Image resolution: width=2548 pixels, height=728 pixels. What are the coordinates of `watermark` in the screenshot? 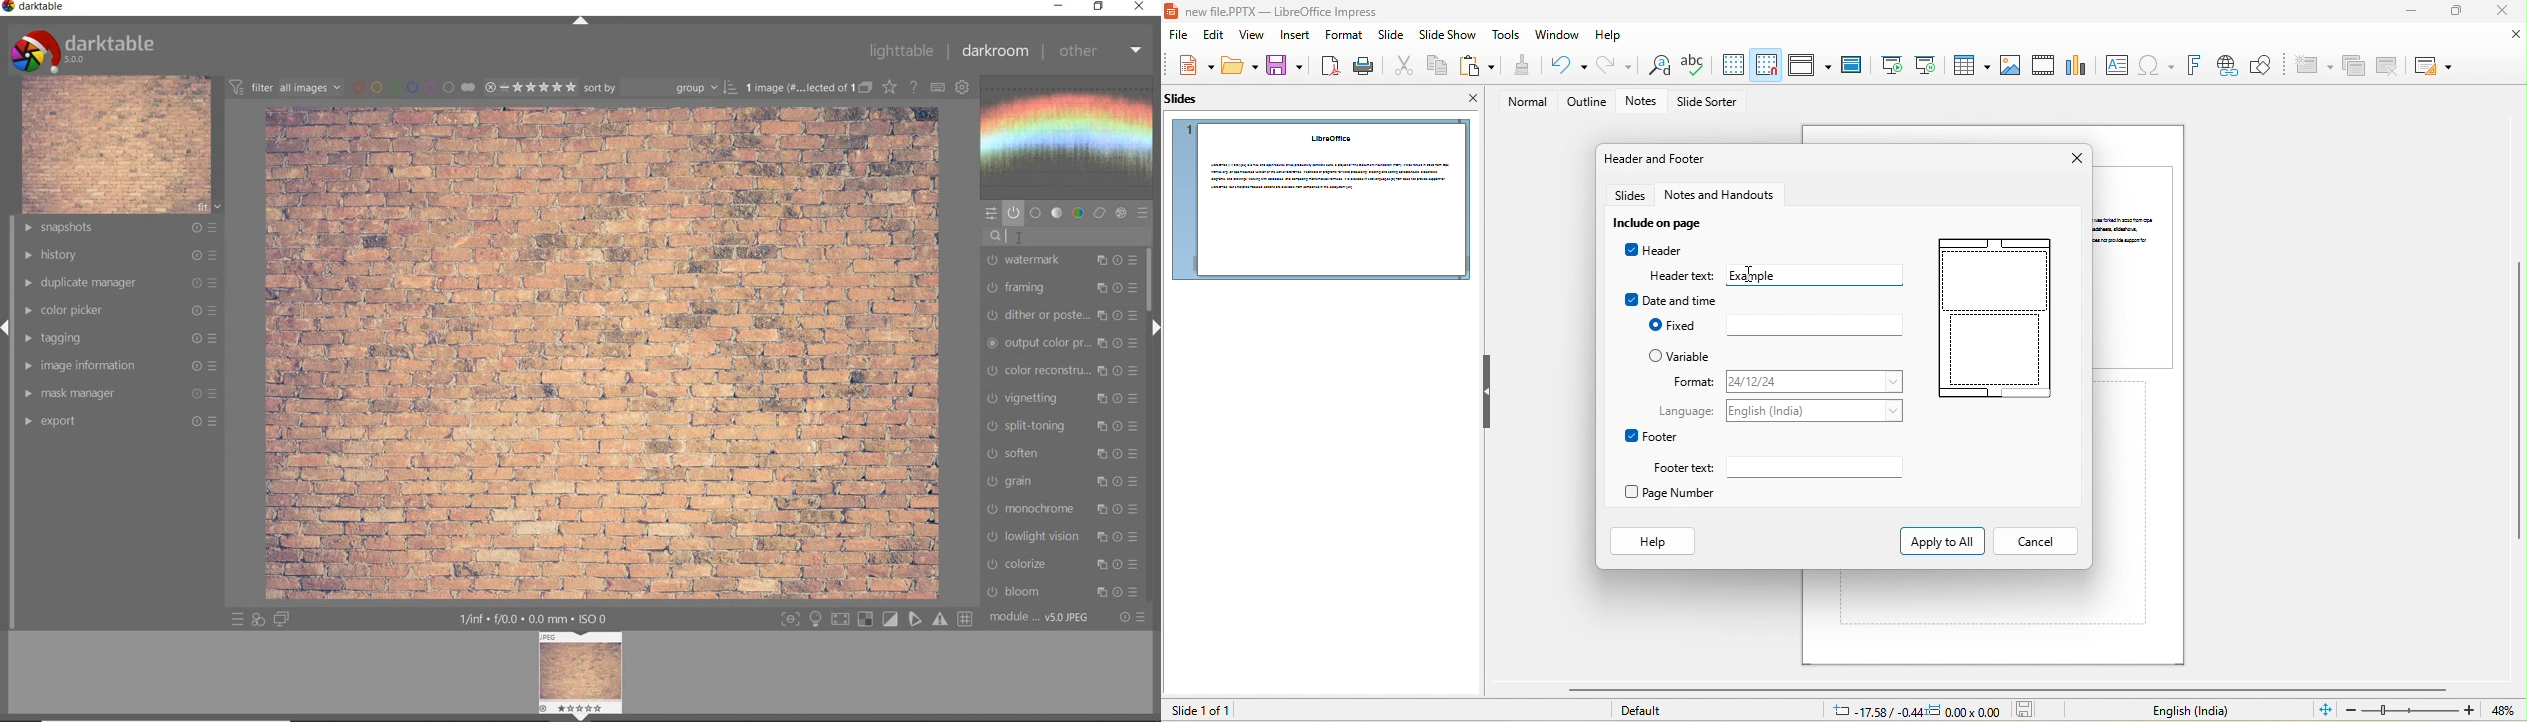 It's located at (1062, 261).